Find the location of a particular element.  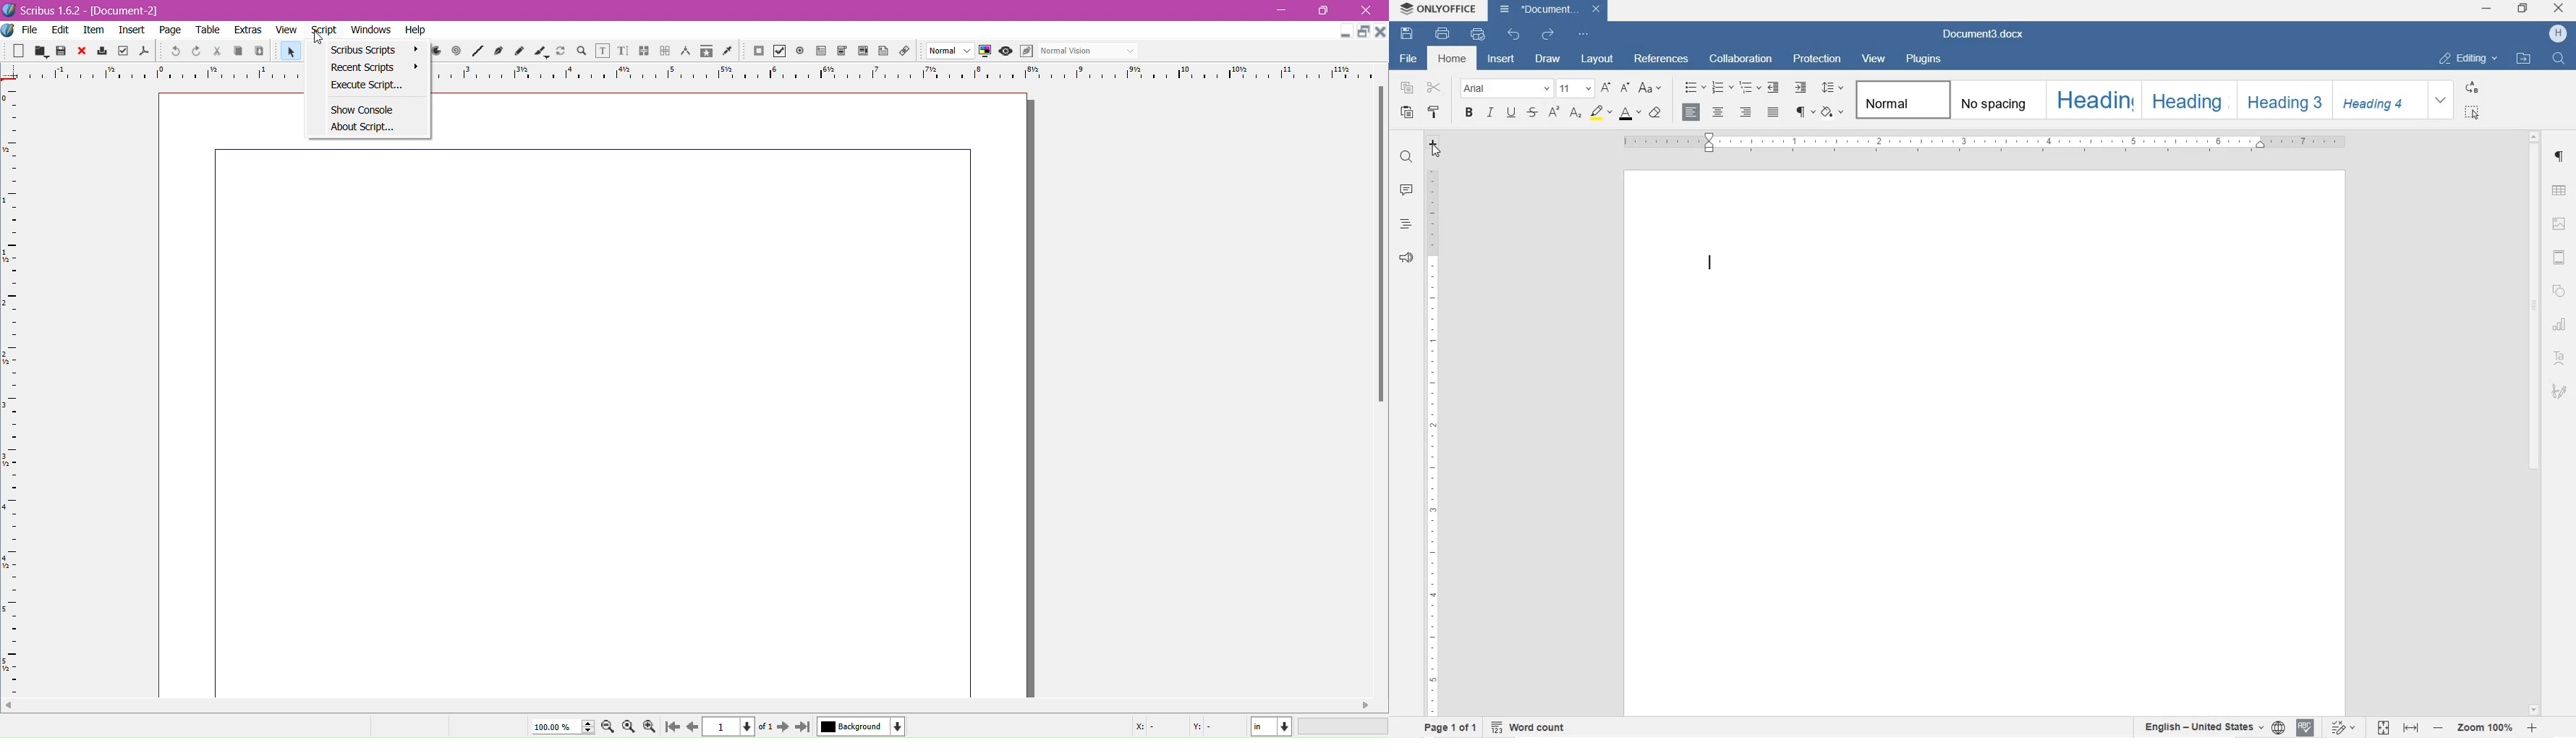

PDF Radio Button is located at coordinates (800, 51).